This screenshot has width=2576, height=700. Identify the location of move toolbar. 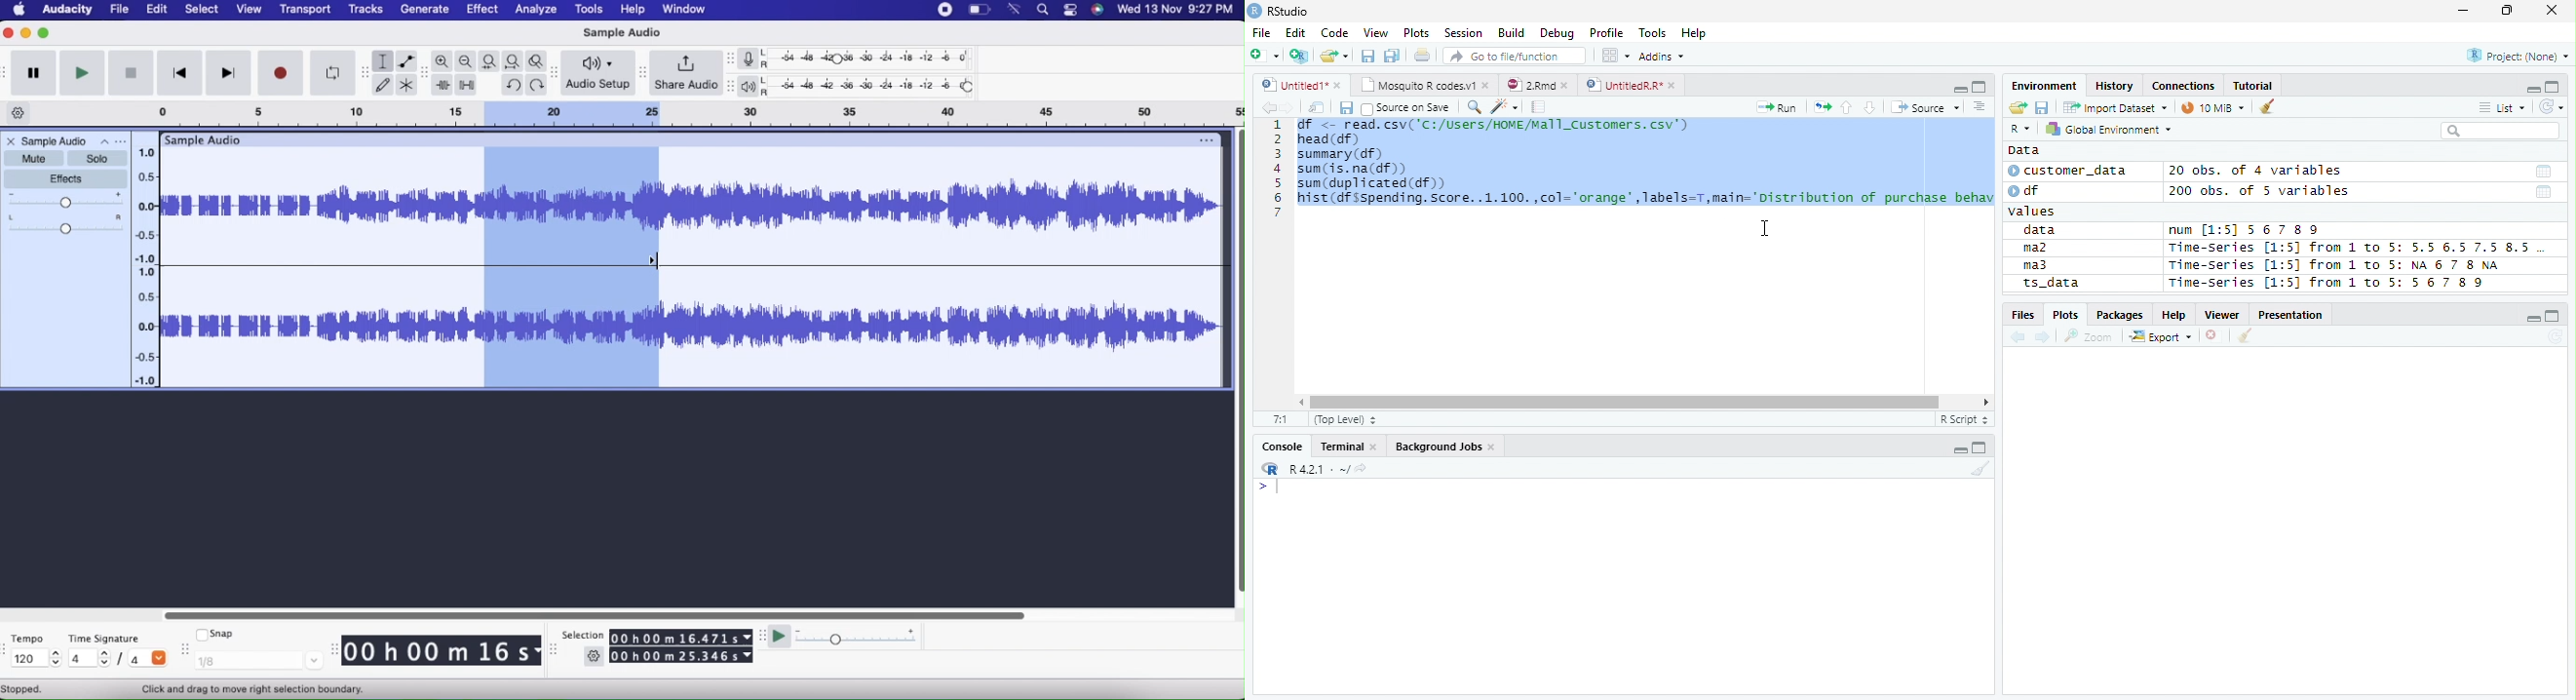
(7, 649).